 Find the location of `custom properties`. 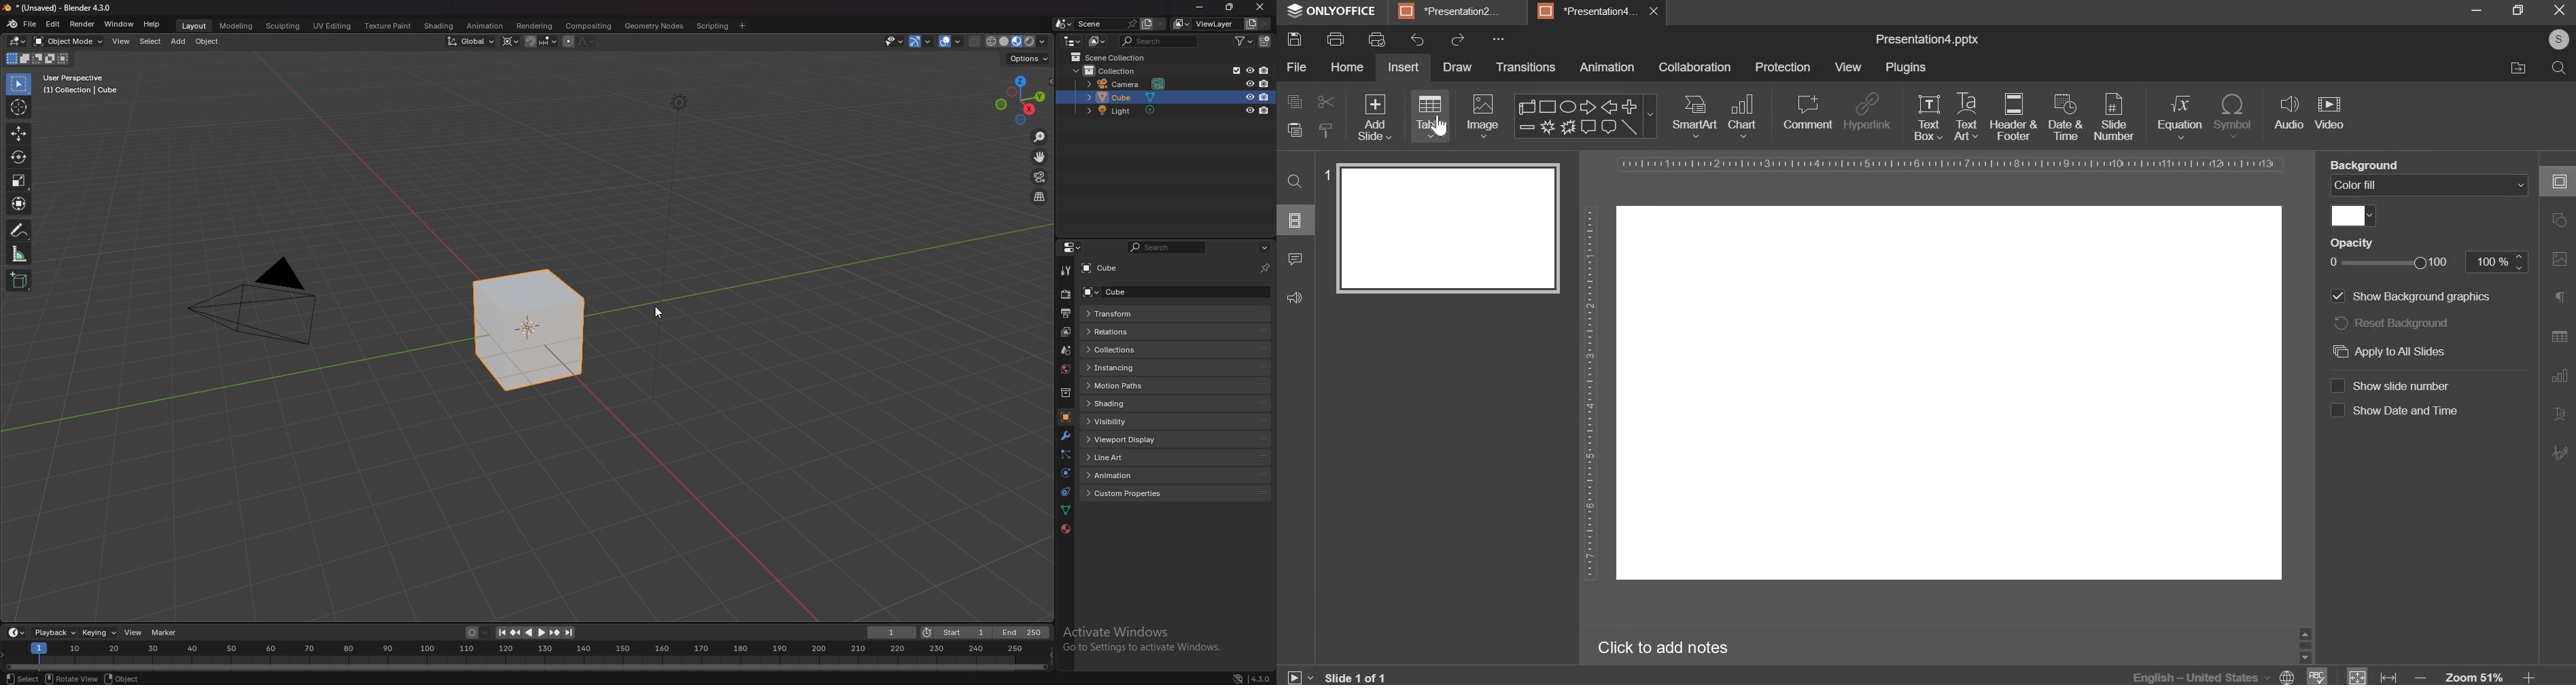

custom properties is located at coordinates (1131, 493).